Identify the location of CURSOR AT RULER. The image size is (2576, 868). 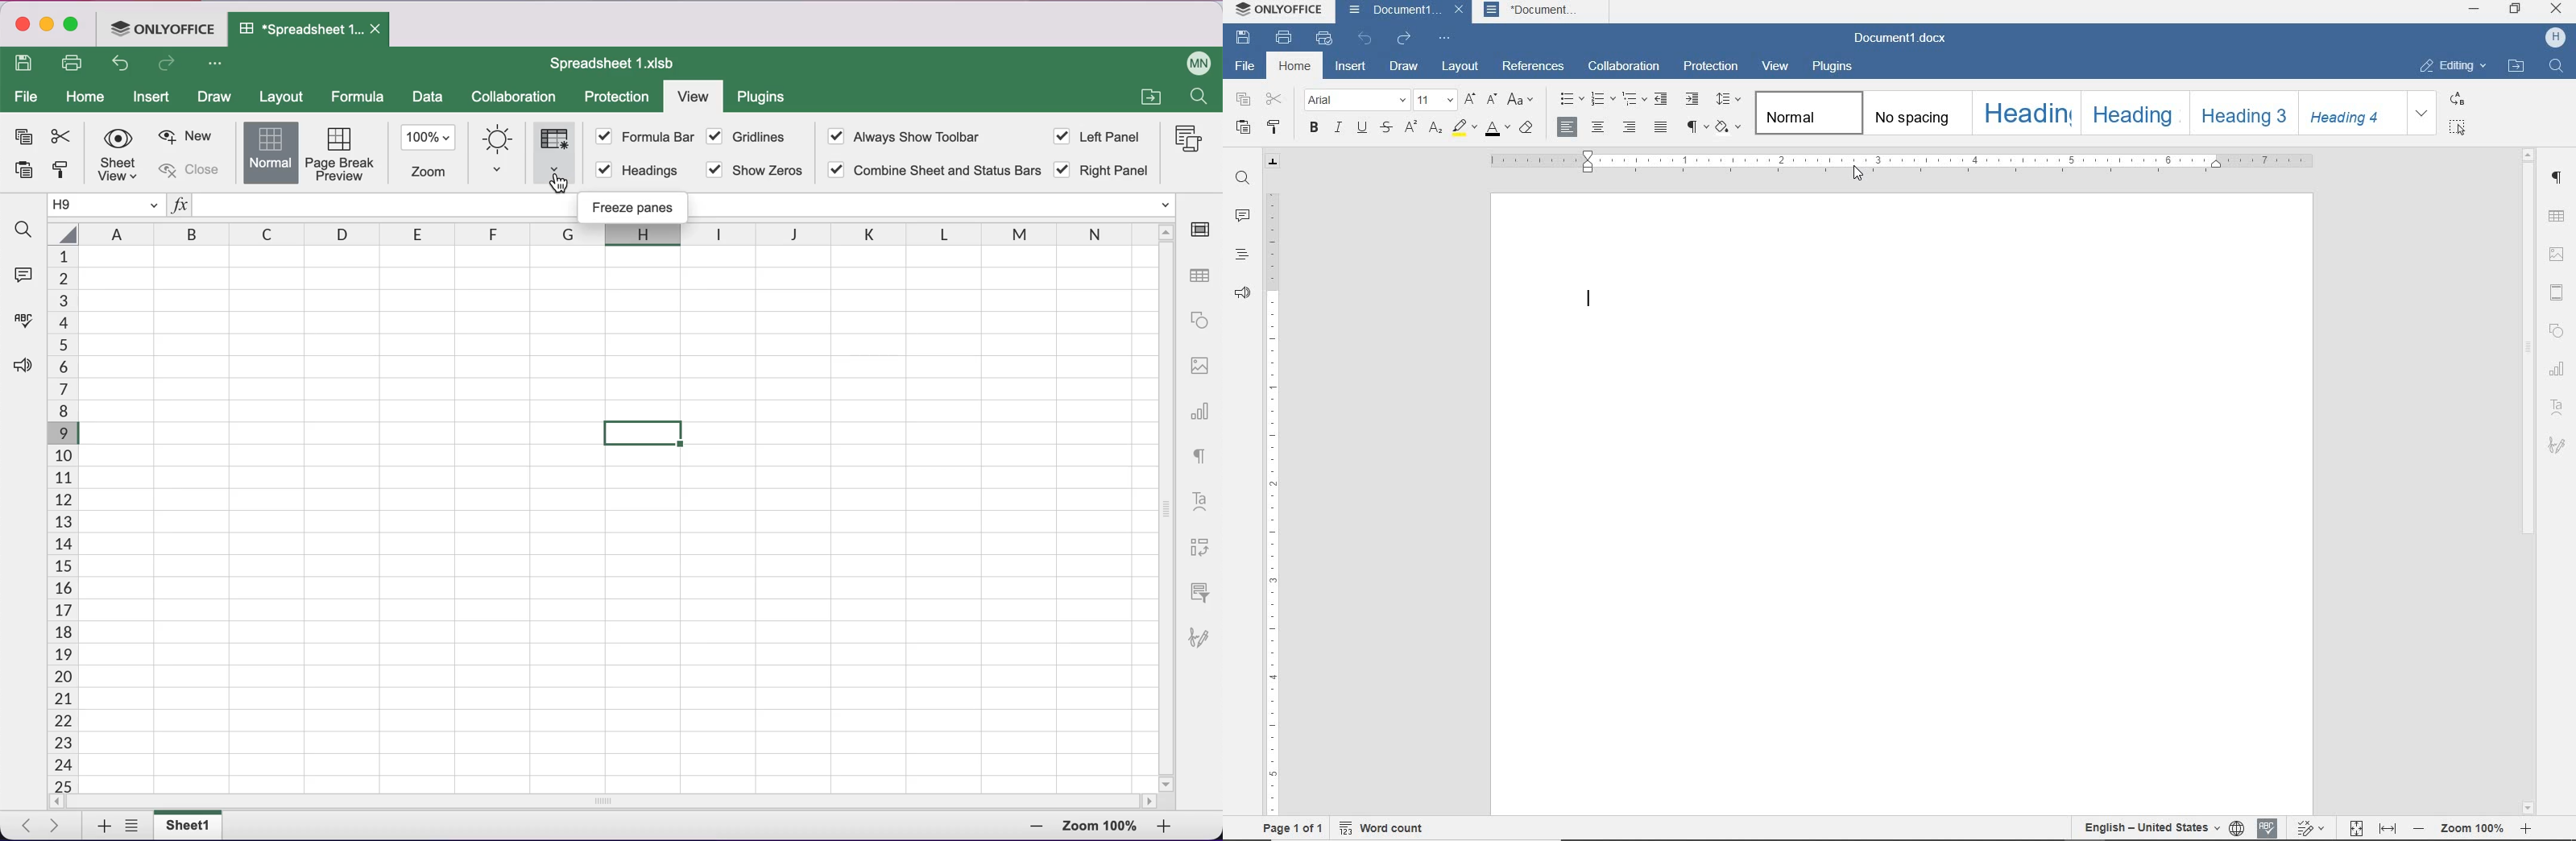
(1858, 174).